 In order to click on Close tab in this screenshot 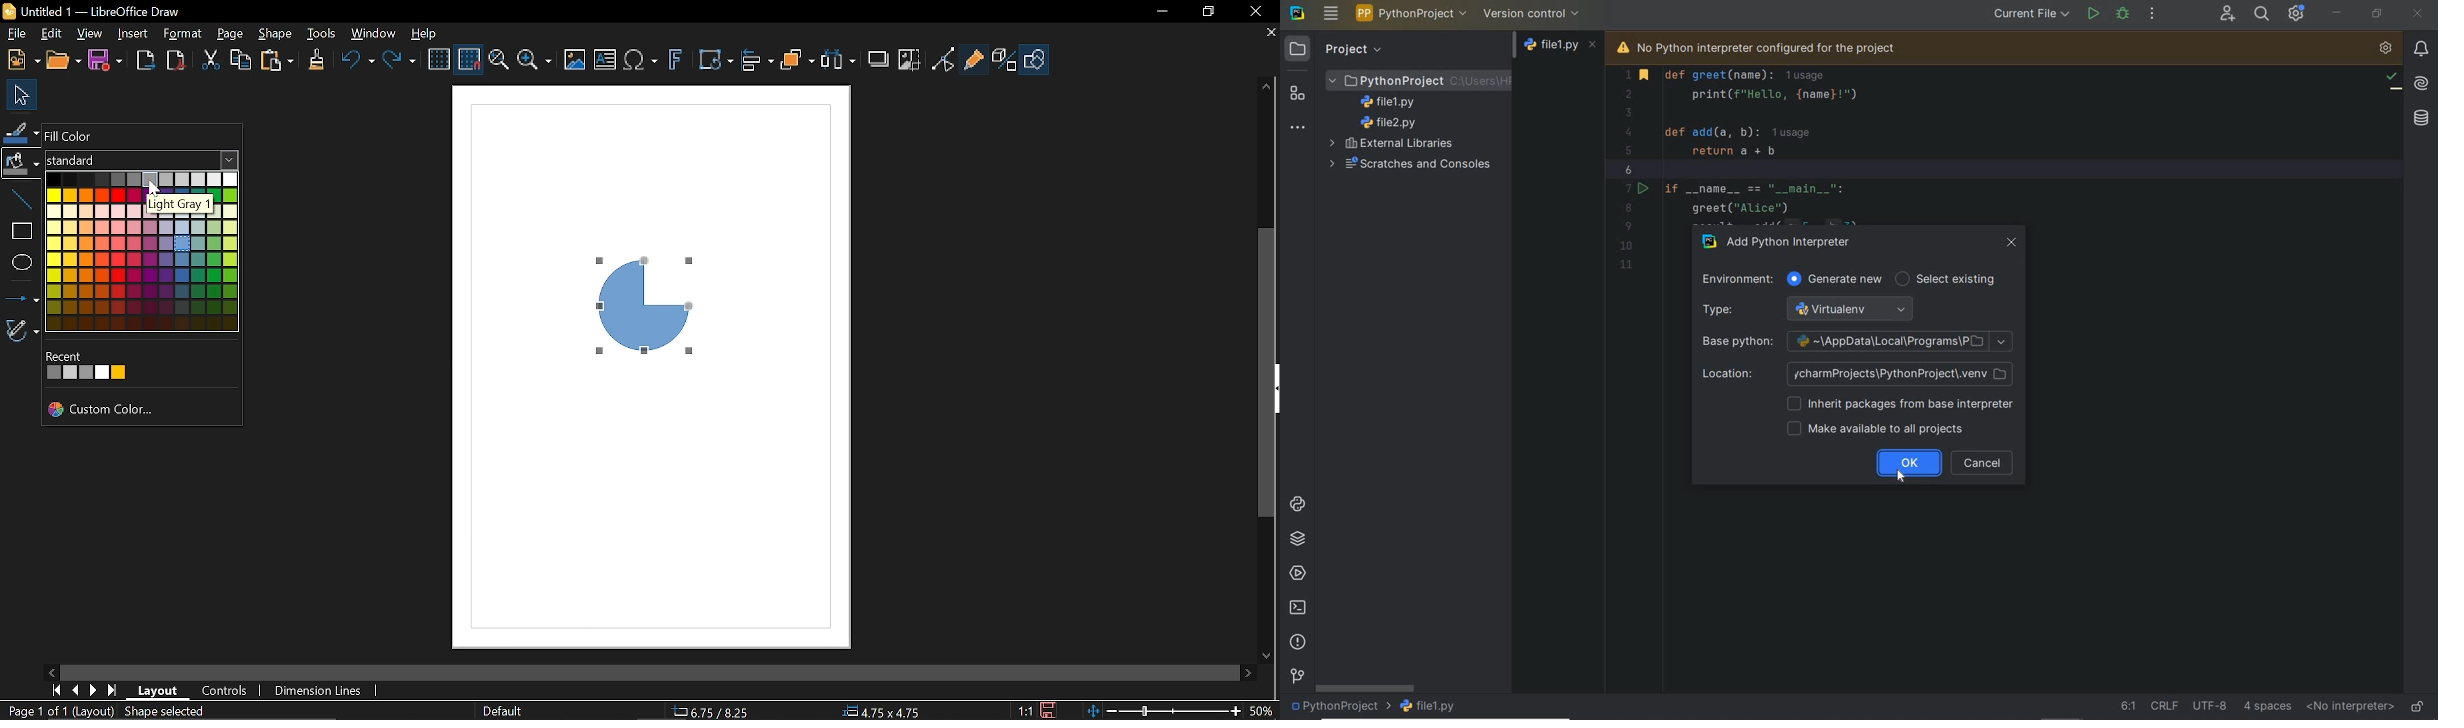, I will do `click(1270, 34)`.